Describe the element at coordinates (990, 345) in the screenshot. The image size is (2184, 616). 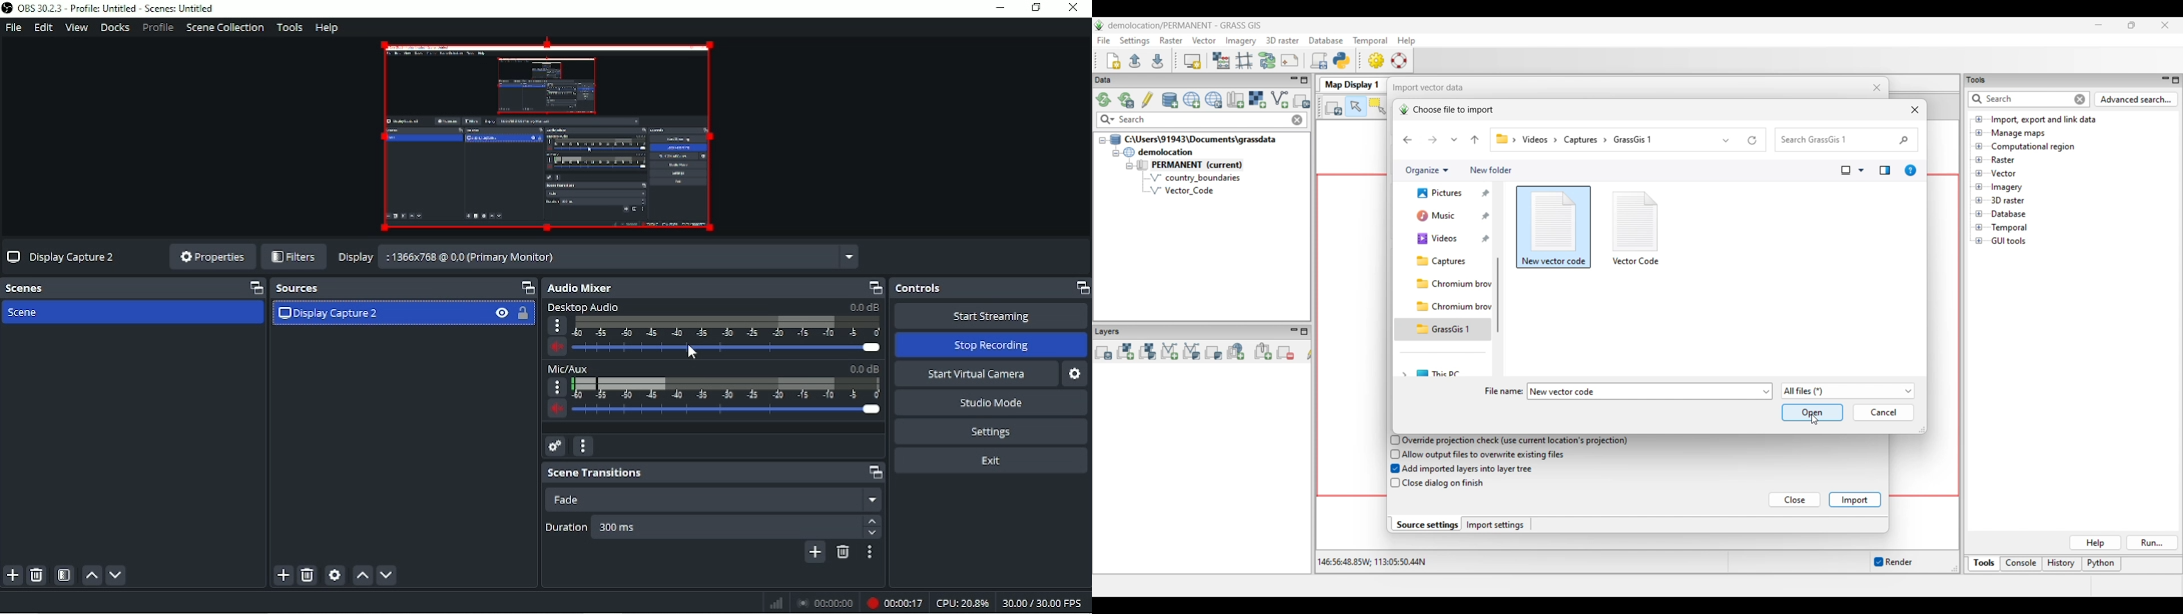
I see `Stop recording` at that location.